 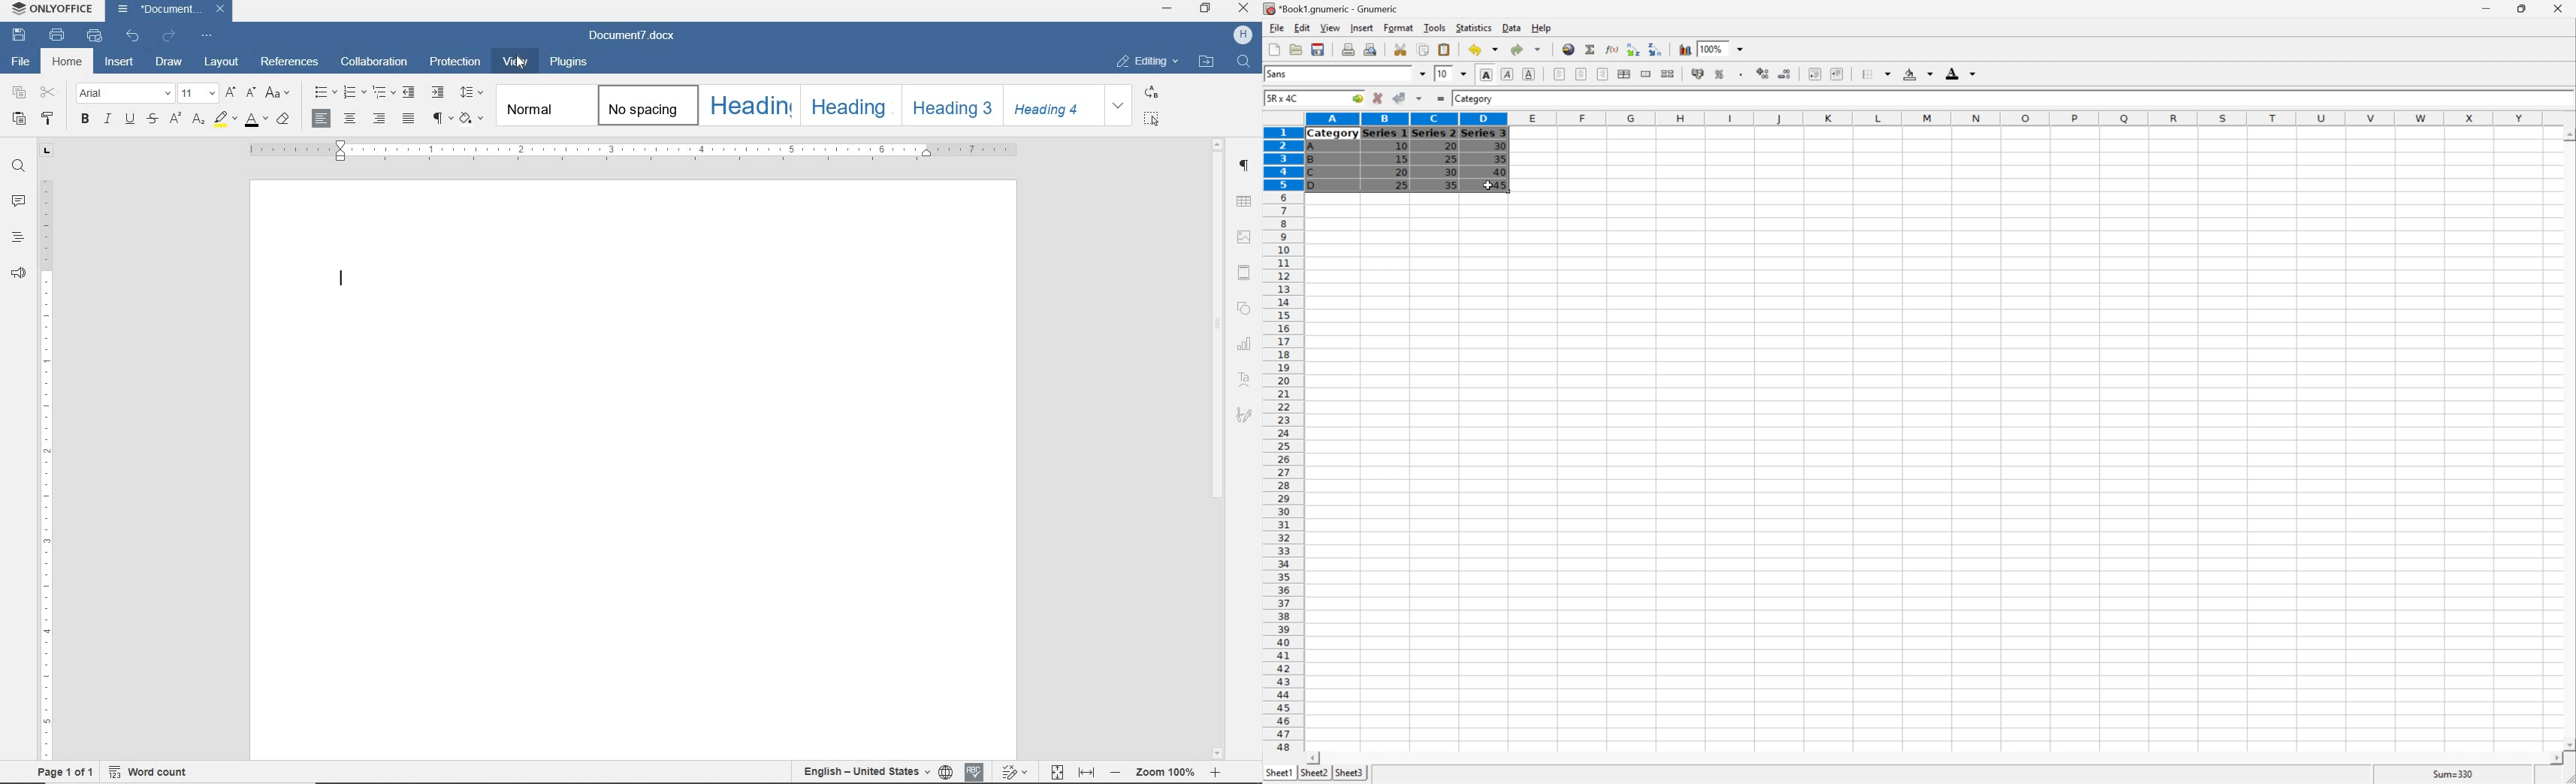 I want to click on Print preview, so click(x=1371, y=50).